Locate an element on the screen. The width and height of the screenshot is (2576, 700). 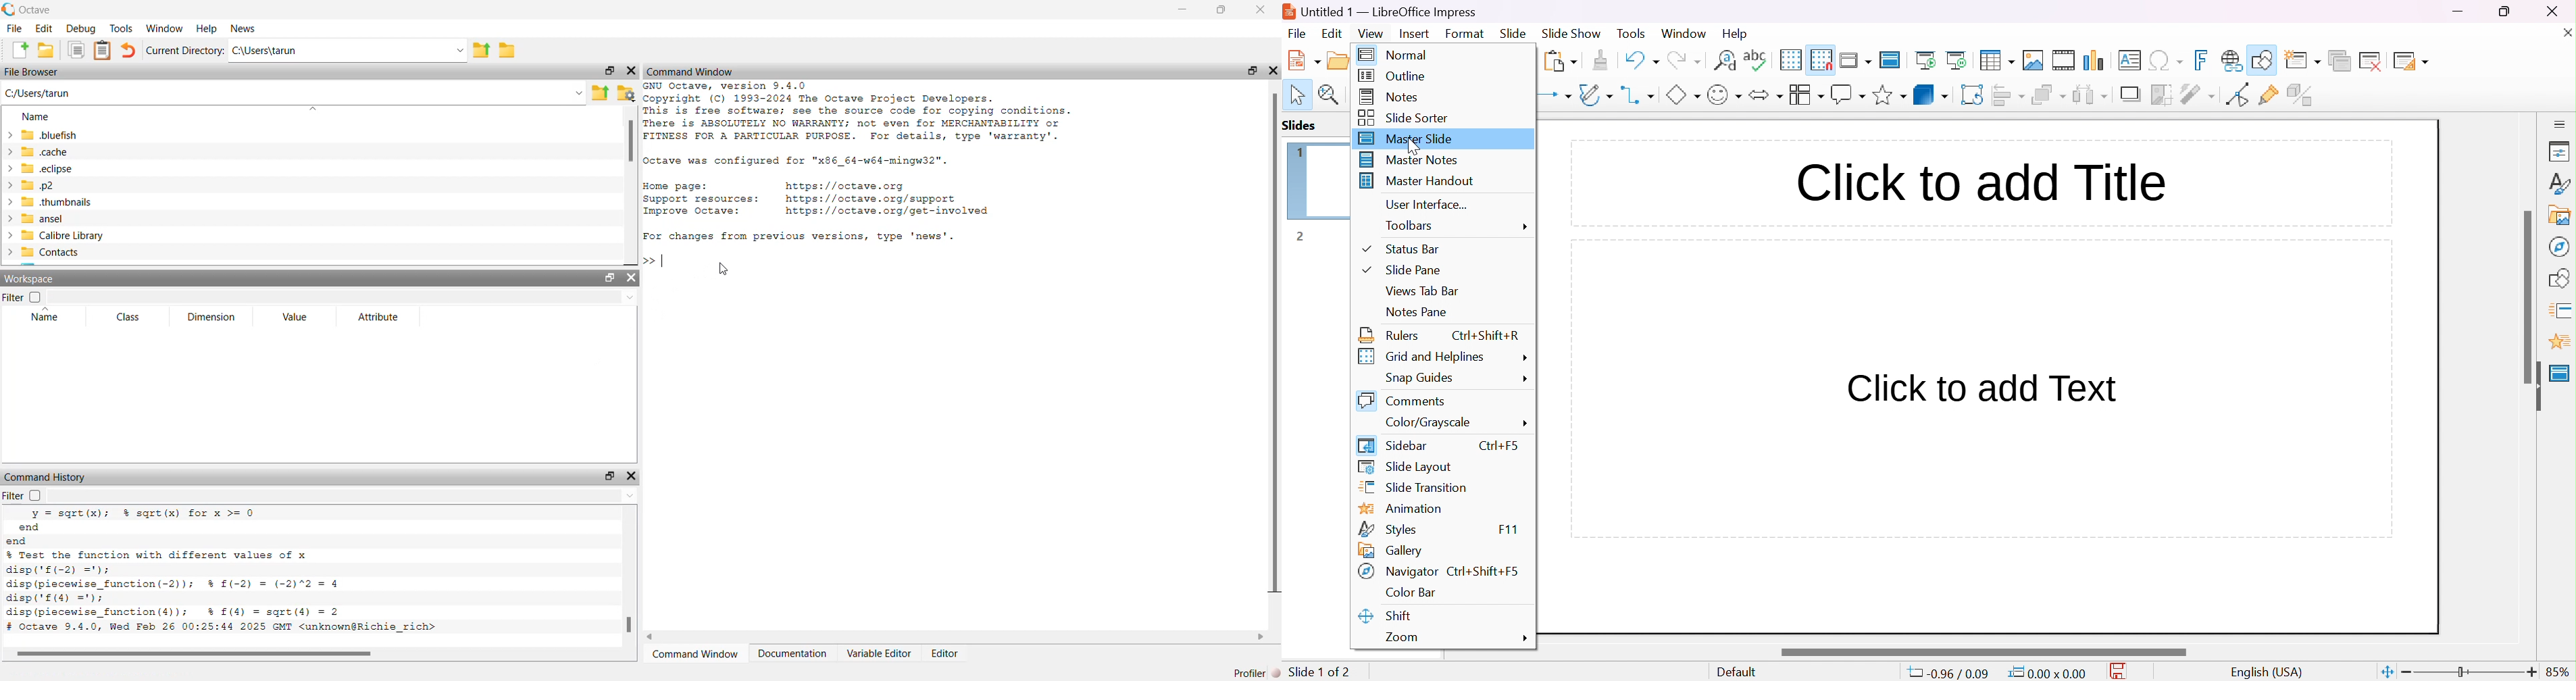
slider is located at coordinates (2529, 296).